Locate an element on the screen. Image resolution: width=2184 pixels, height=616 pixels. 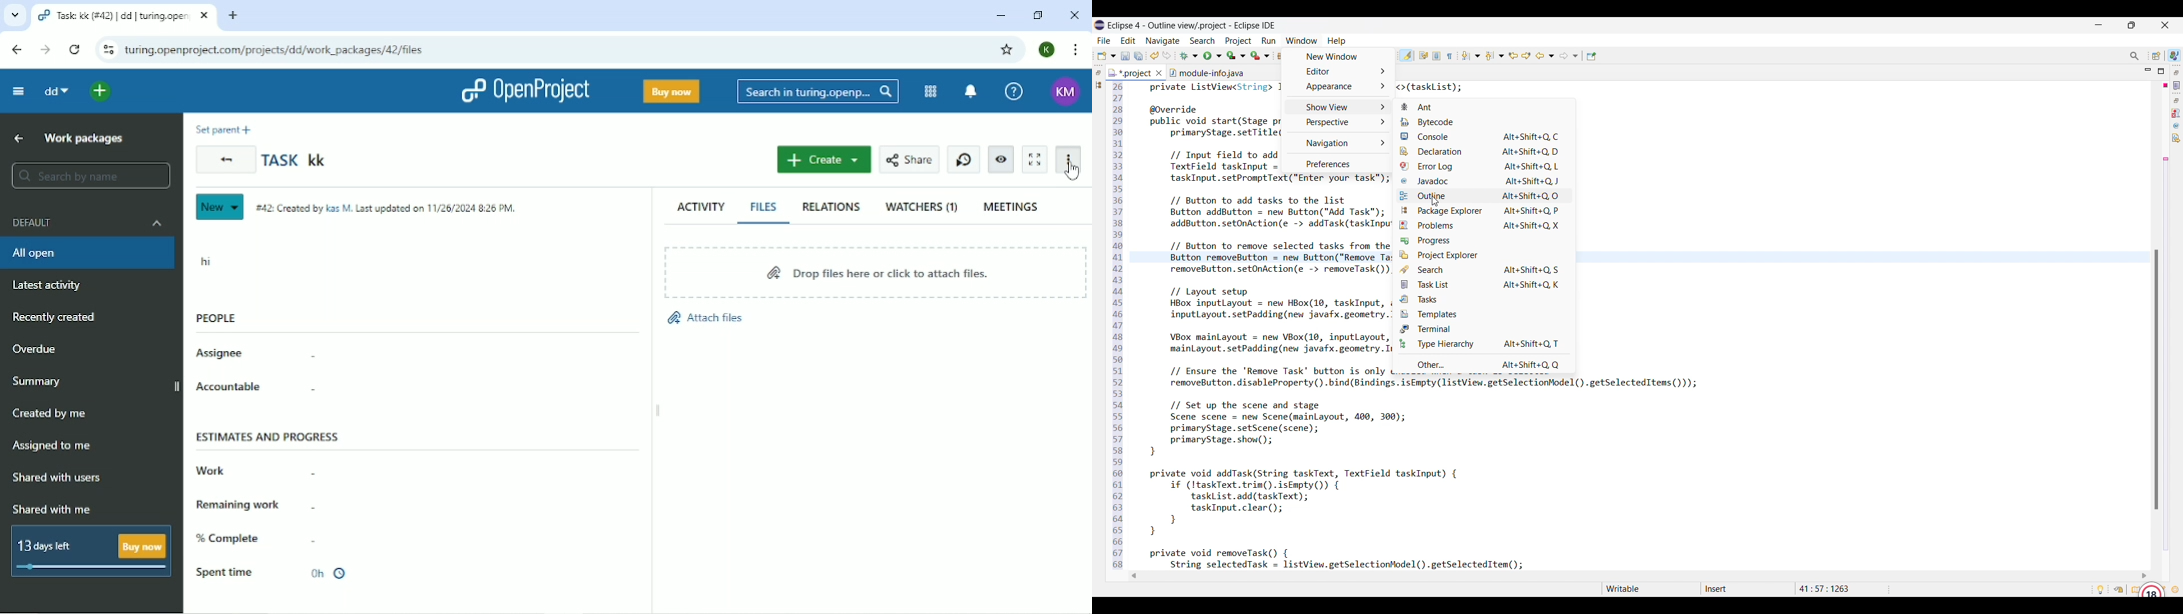
Package explorer is located at coordinates (1098, 85).